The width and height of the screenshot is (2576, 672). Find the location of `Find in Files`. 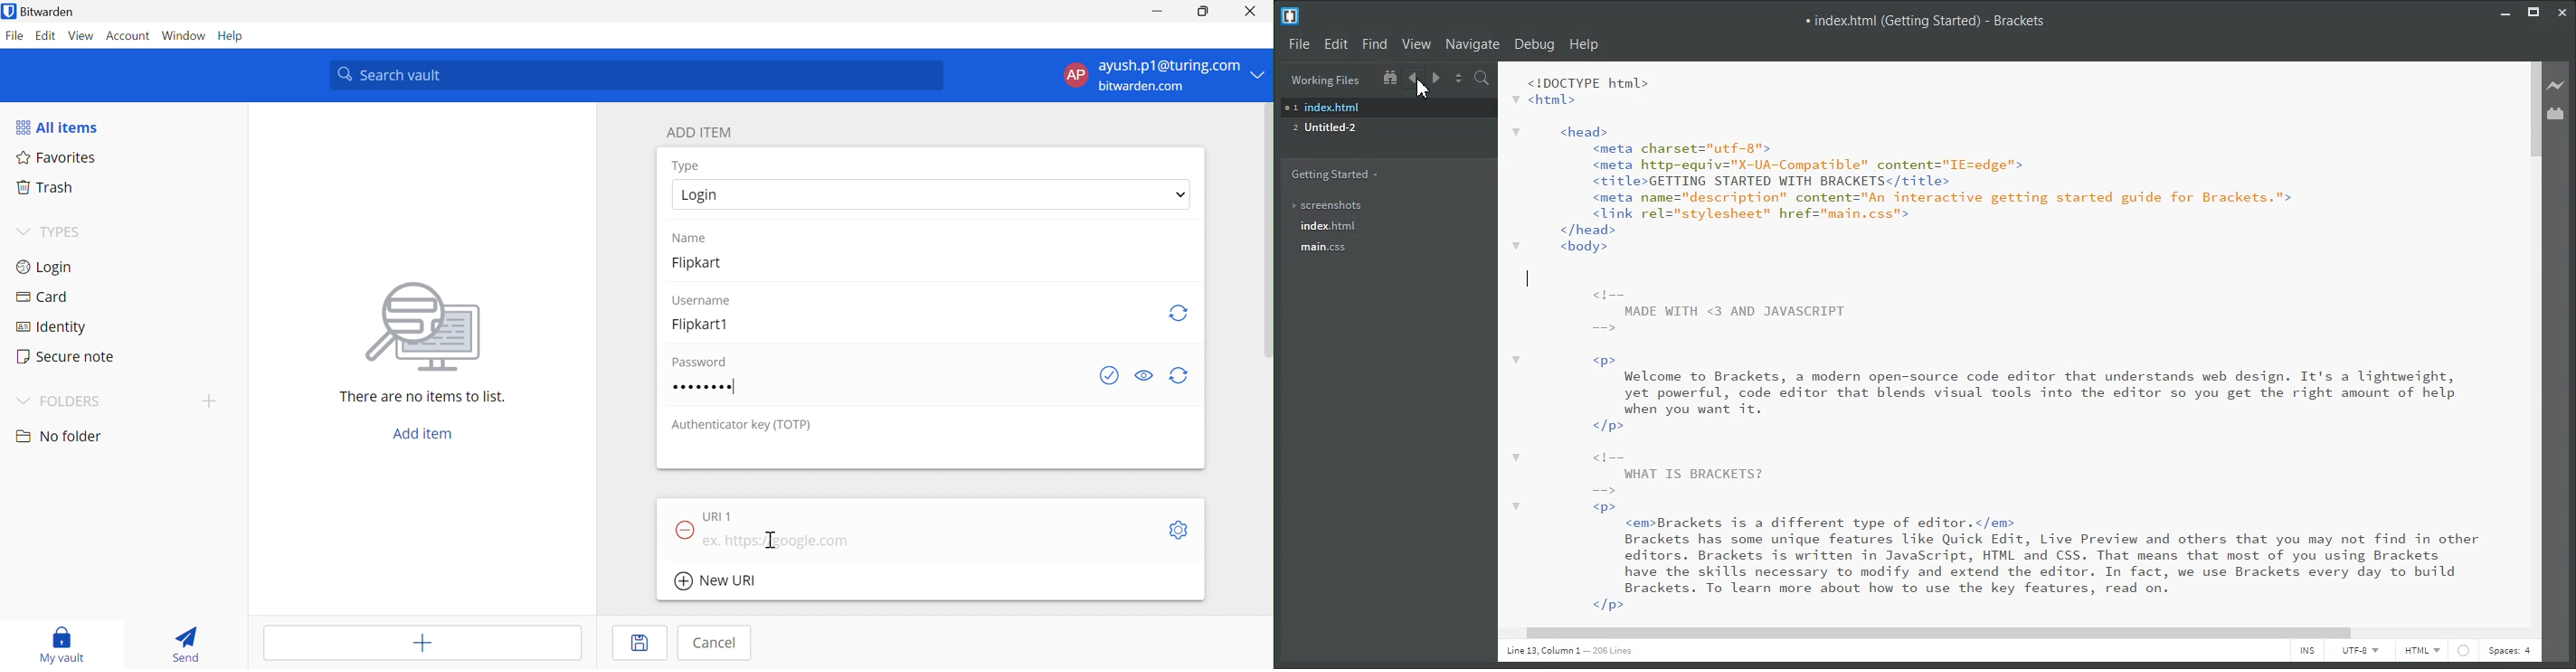

Find in Files is located at coordinates (1482, 79).